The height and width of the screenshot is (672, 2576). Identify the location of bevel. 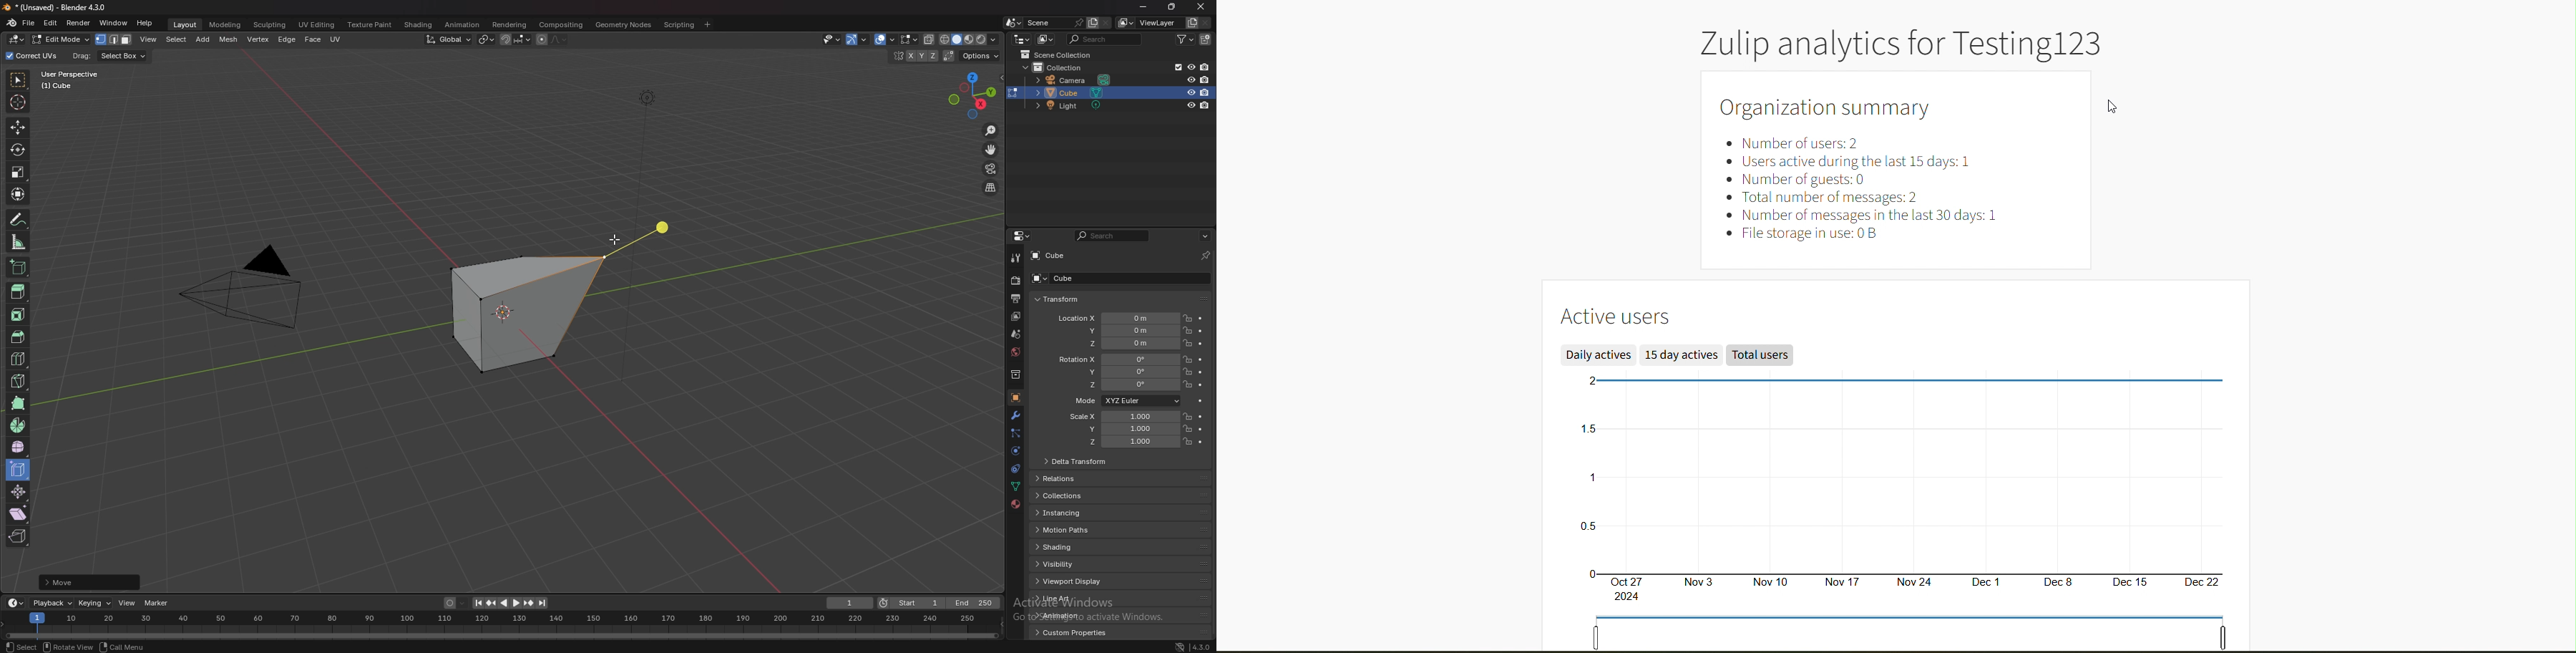
(16, 337).